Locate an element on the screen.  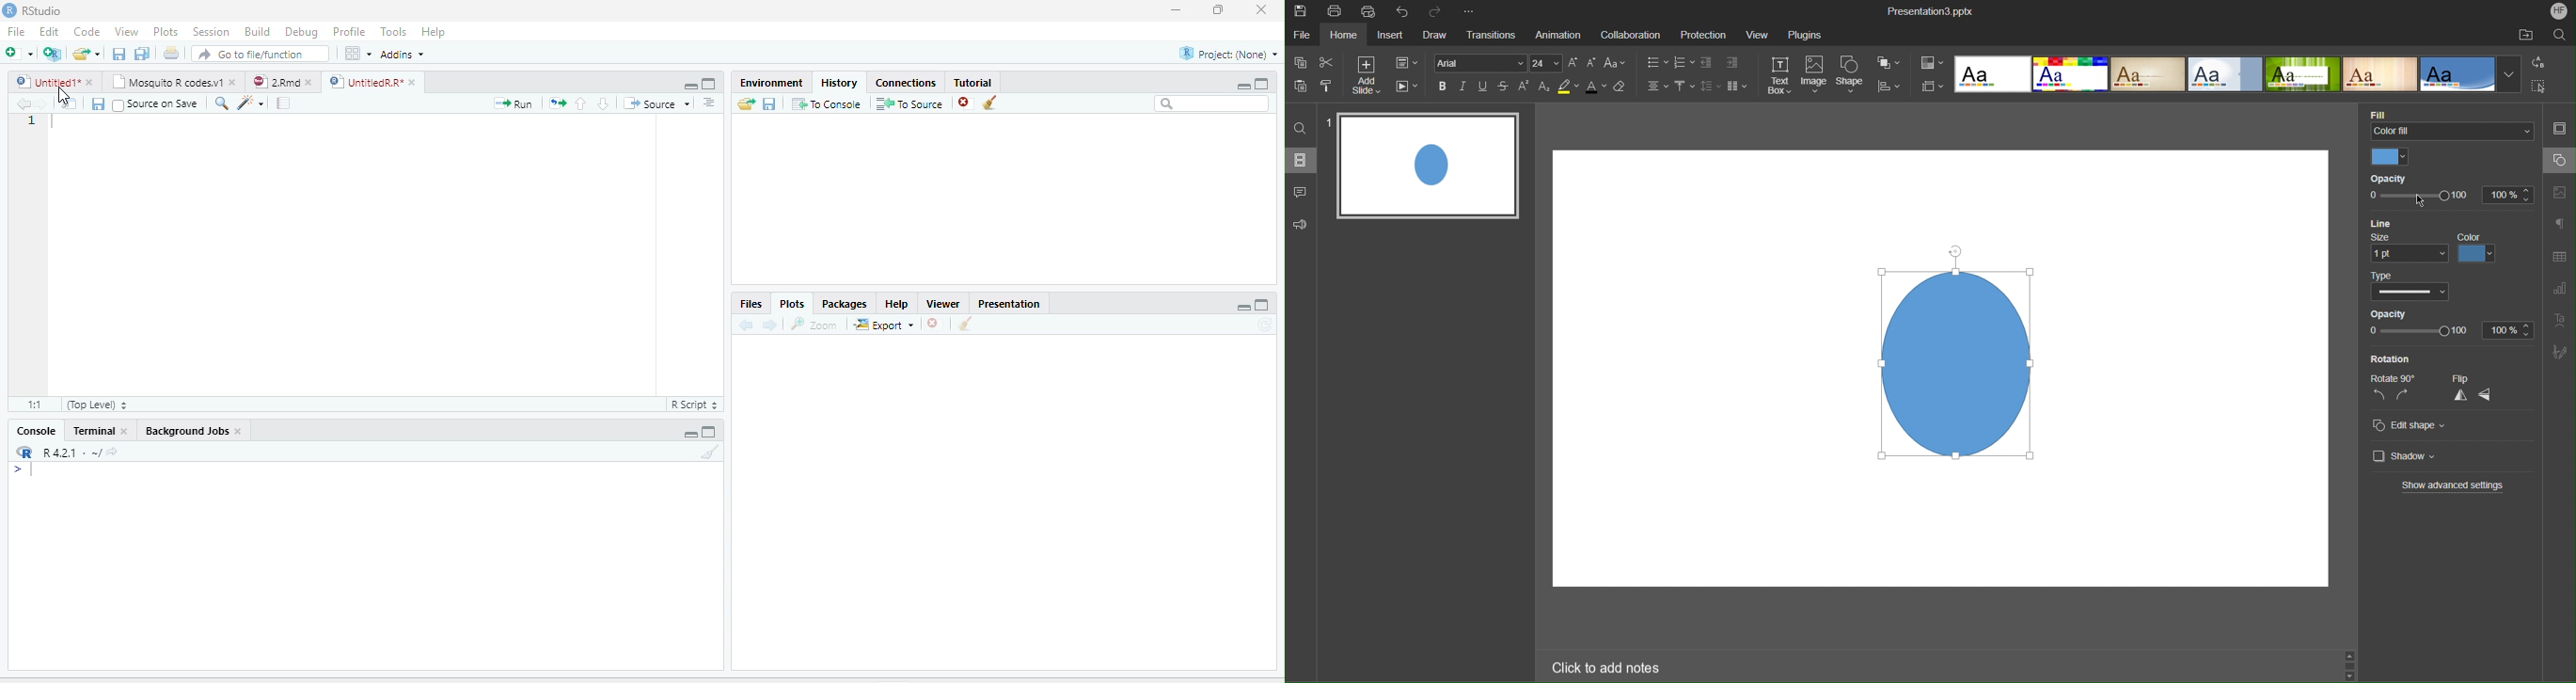
Superscript is located at coordinates (1524, 88).